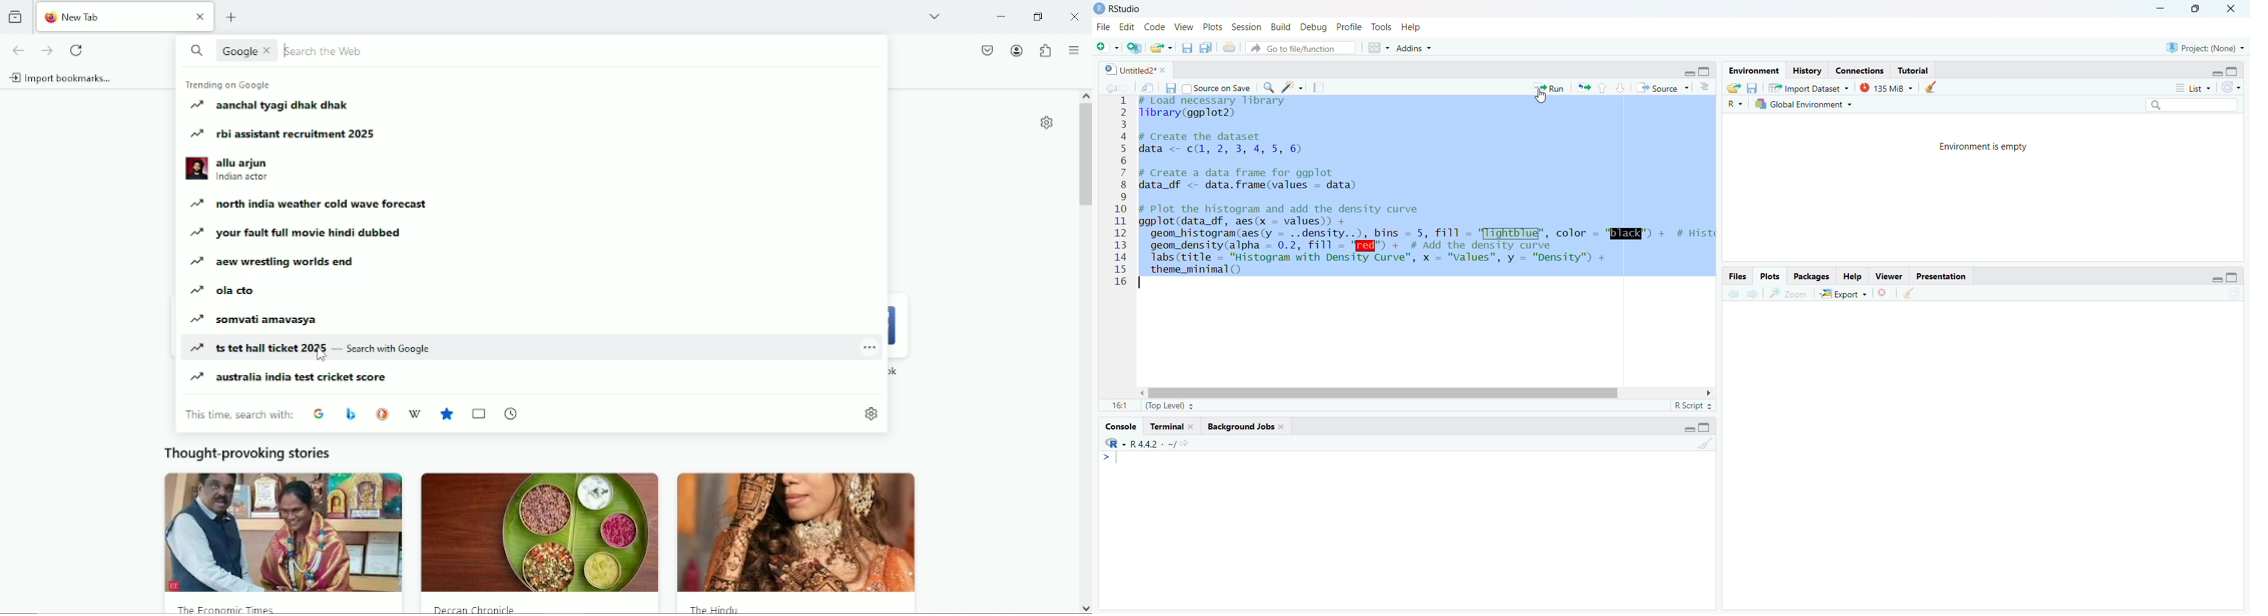 Image resolution: width=2268 pixels, height=616 pixels. I want to click on close, so click(1191, 426).